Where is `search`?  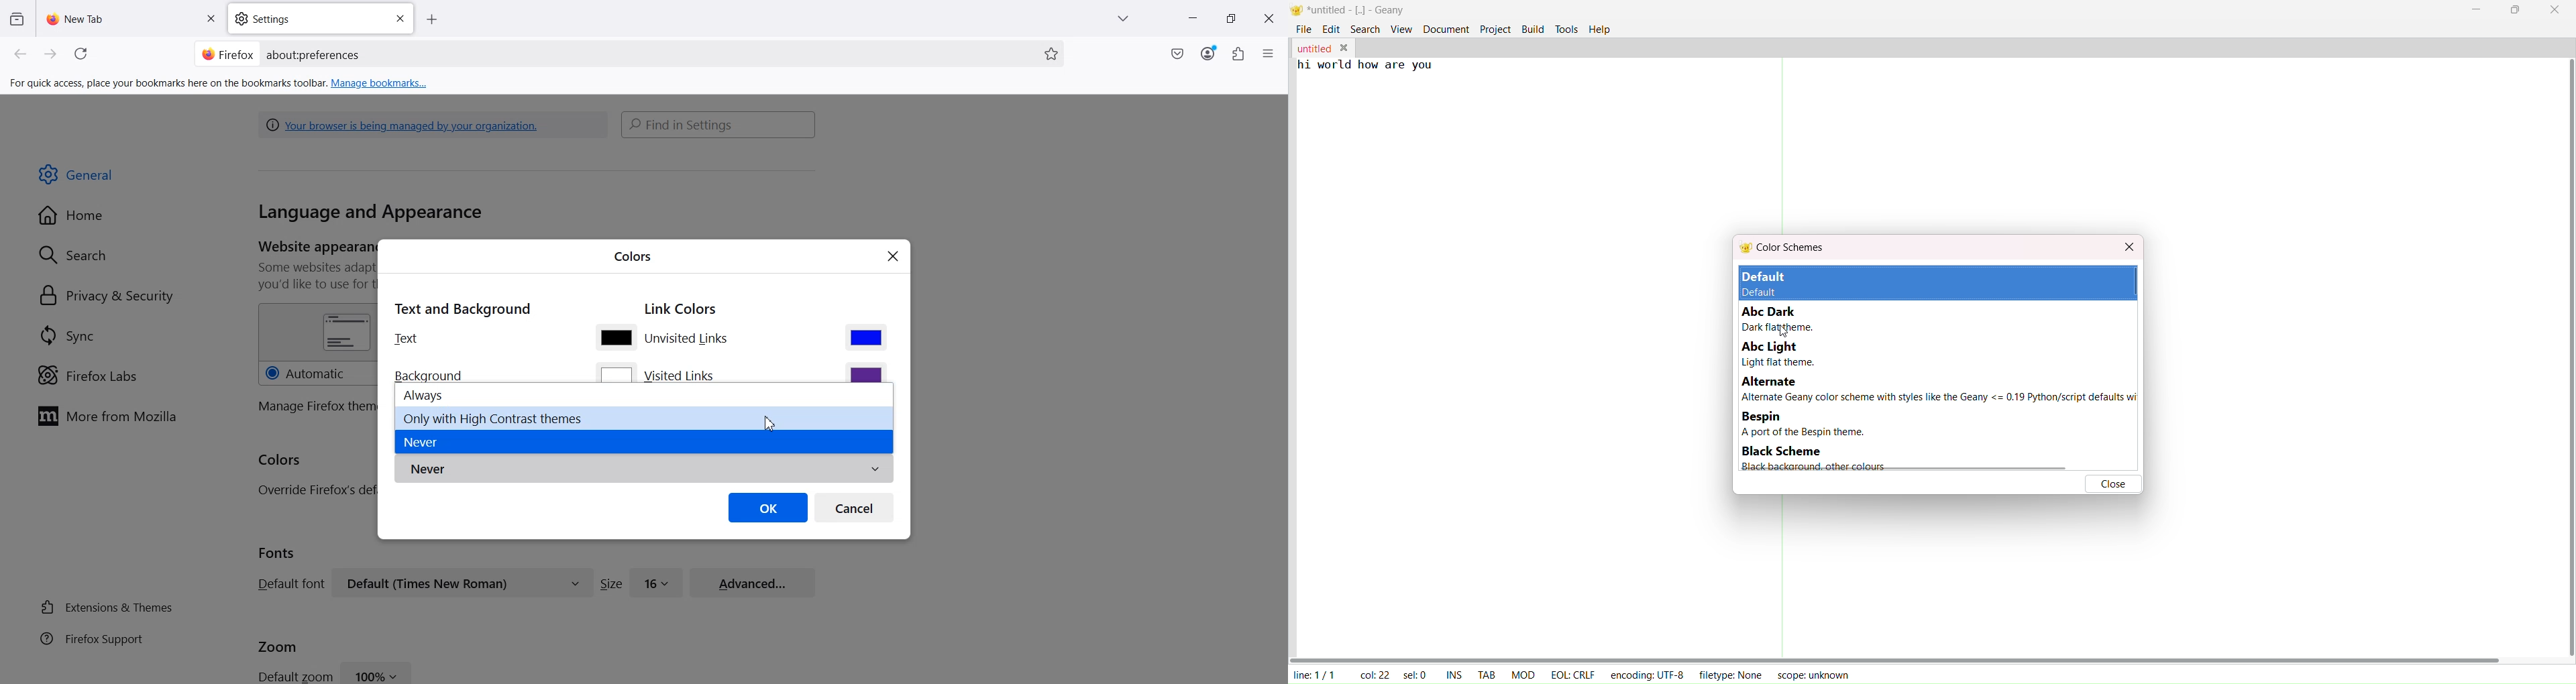 search is located at coordinates (1364, 29).